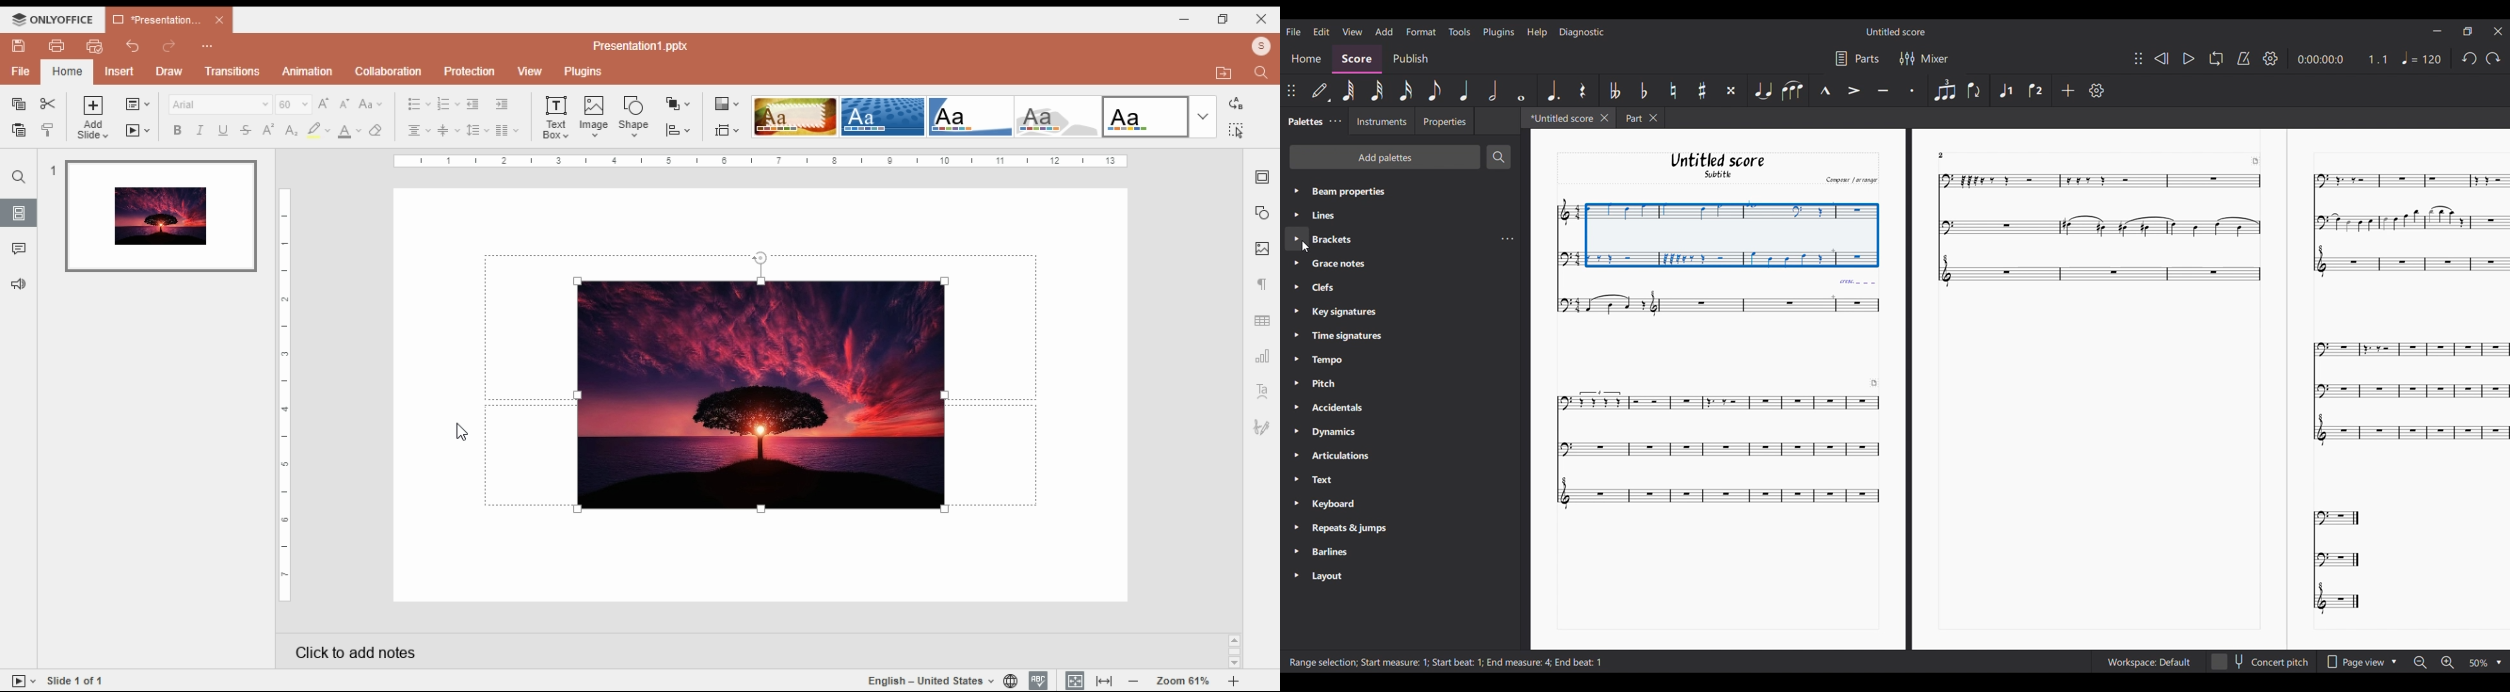  Describe the element at coordinates (556, 118) in the screenshot. I see `insert text box` at that location.